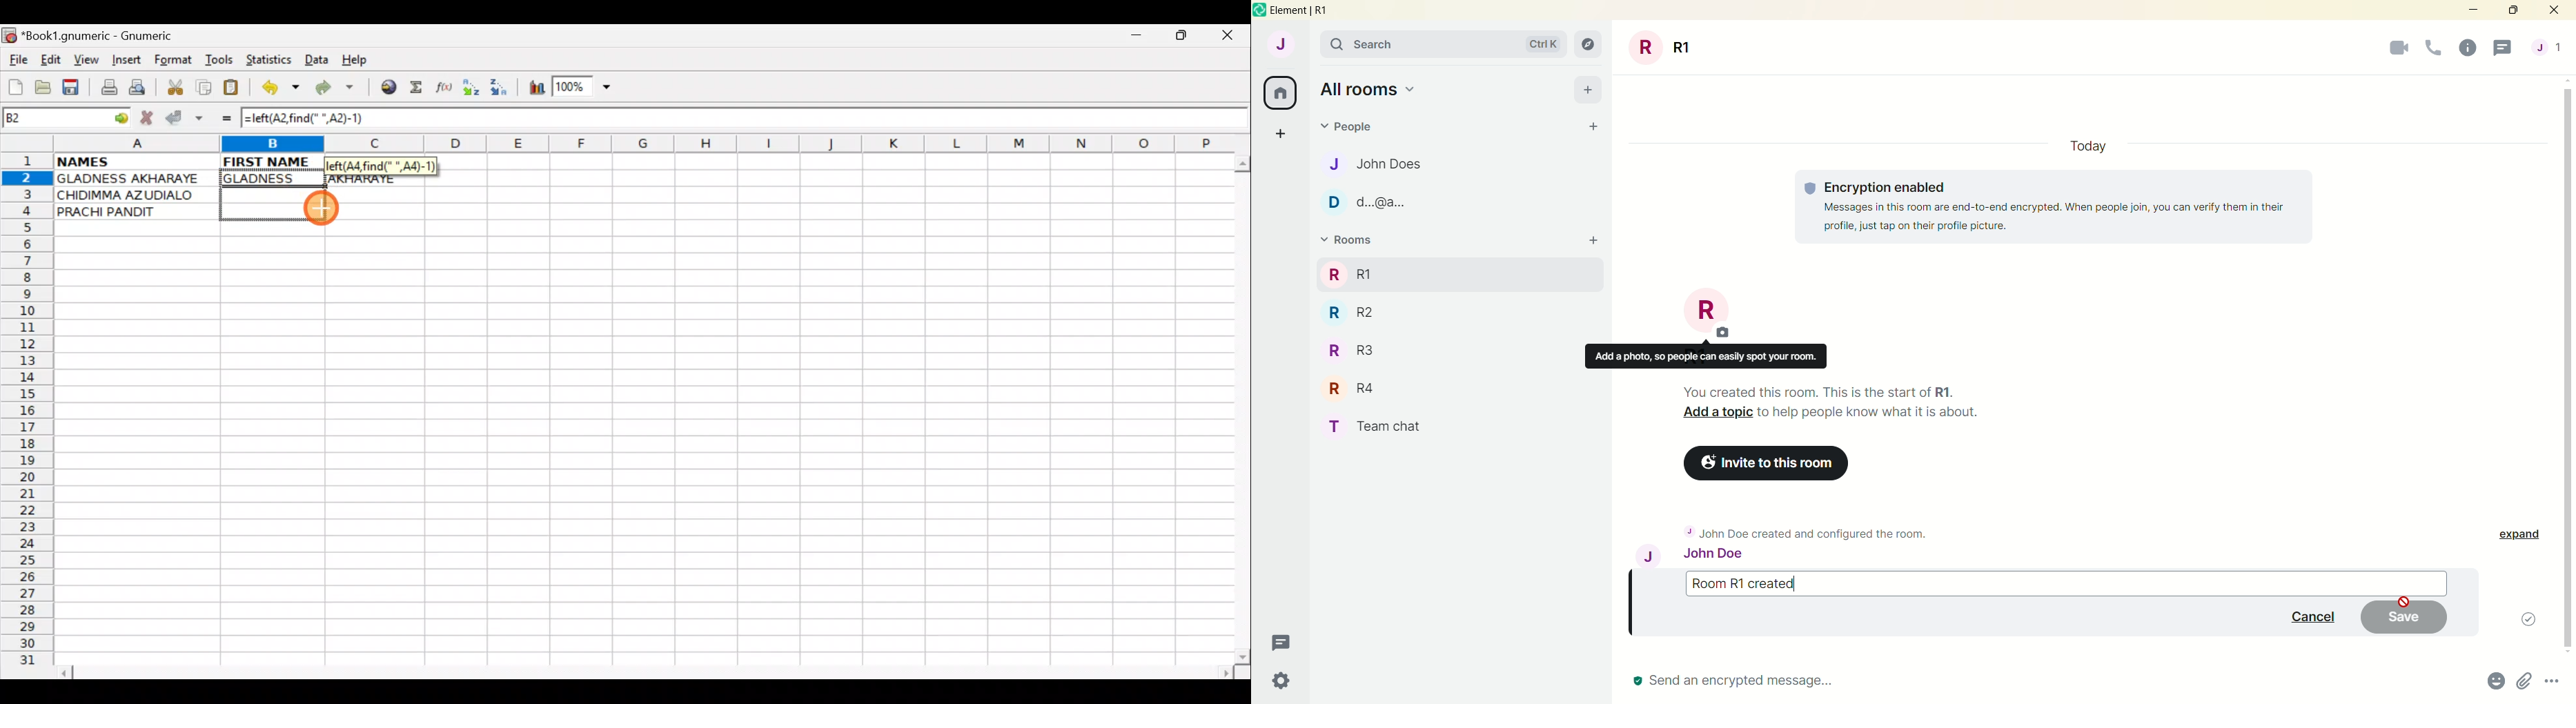 The height and width of the screenshot is (728, 2576). What do you see at coordinates (2434, 48) in the screenshot?
I see `voice call` at bounding box center [2434, 48].